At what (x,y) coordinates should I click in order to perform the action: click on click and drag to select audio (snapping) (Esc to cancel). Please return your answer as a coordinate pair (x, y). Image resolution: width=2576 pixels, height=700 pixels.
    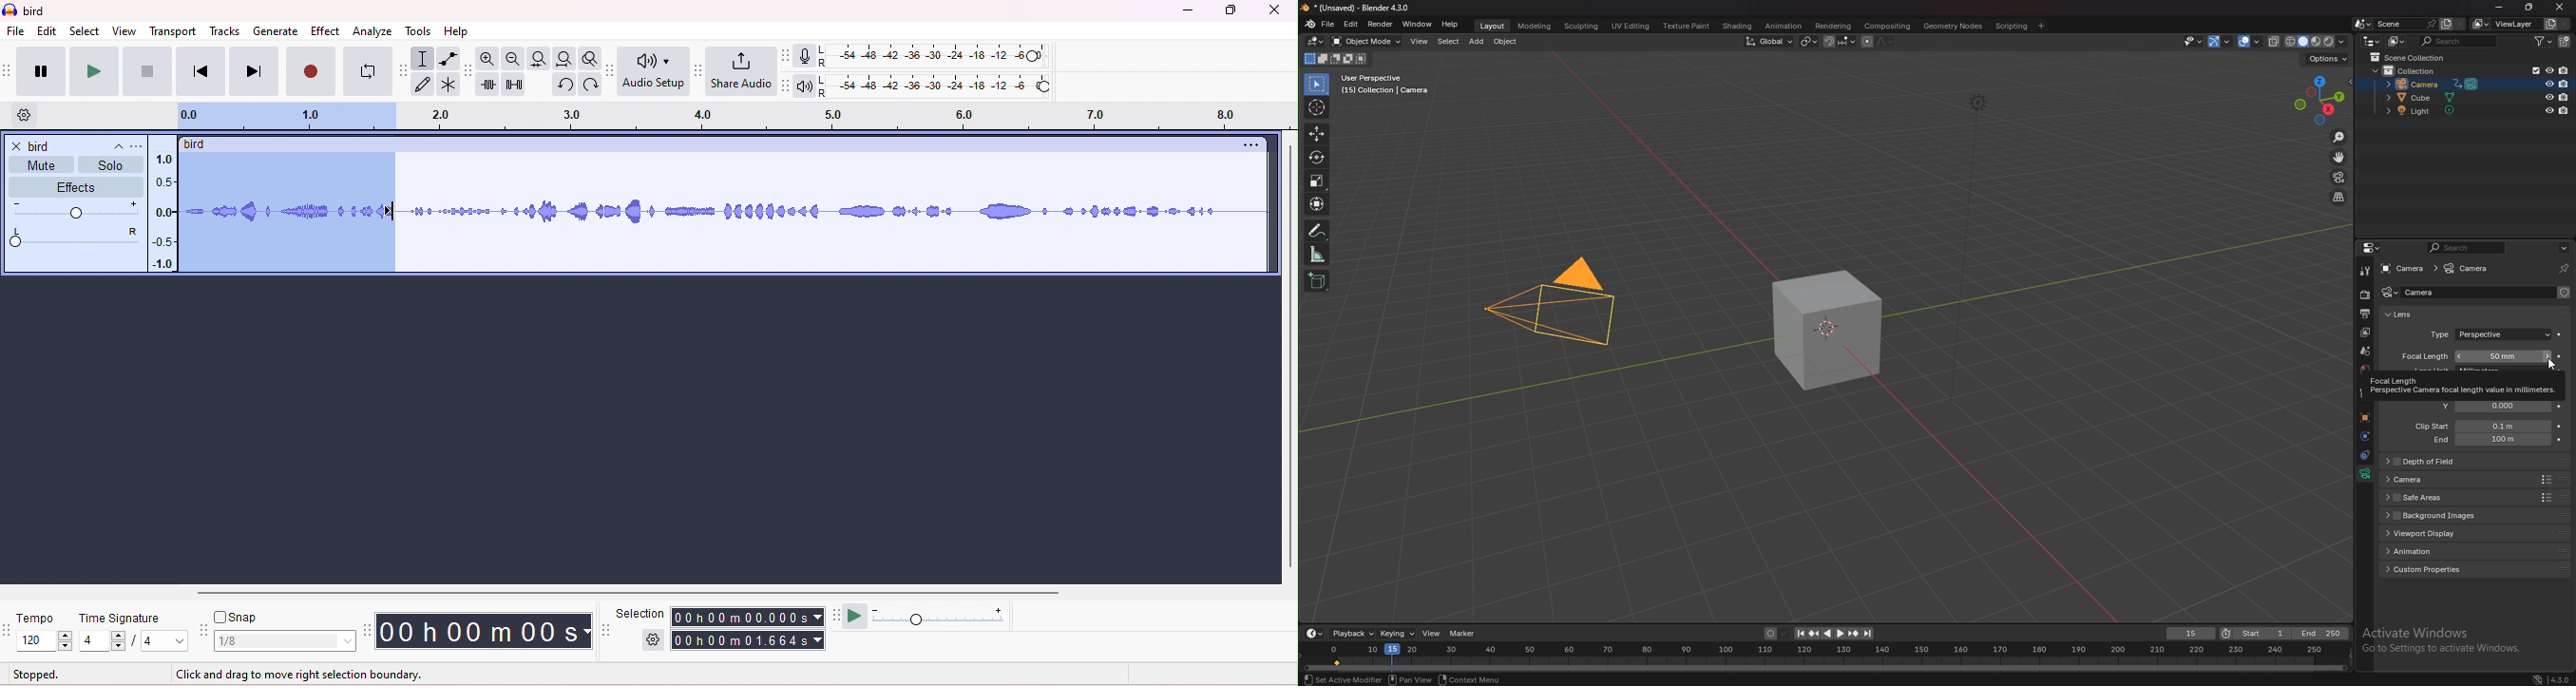
    Looking at the image, I should click on (311, 675).